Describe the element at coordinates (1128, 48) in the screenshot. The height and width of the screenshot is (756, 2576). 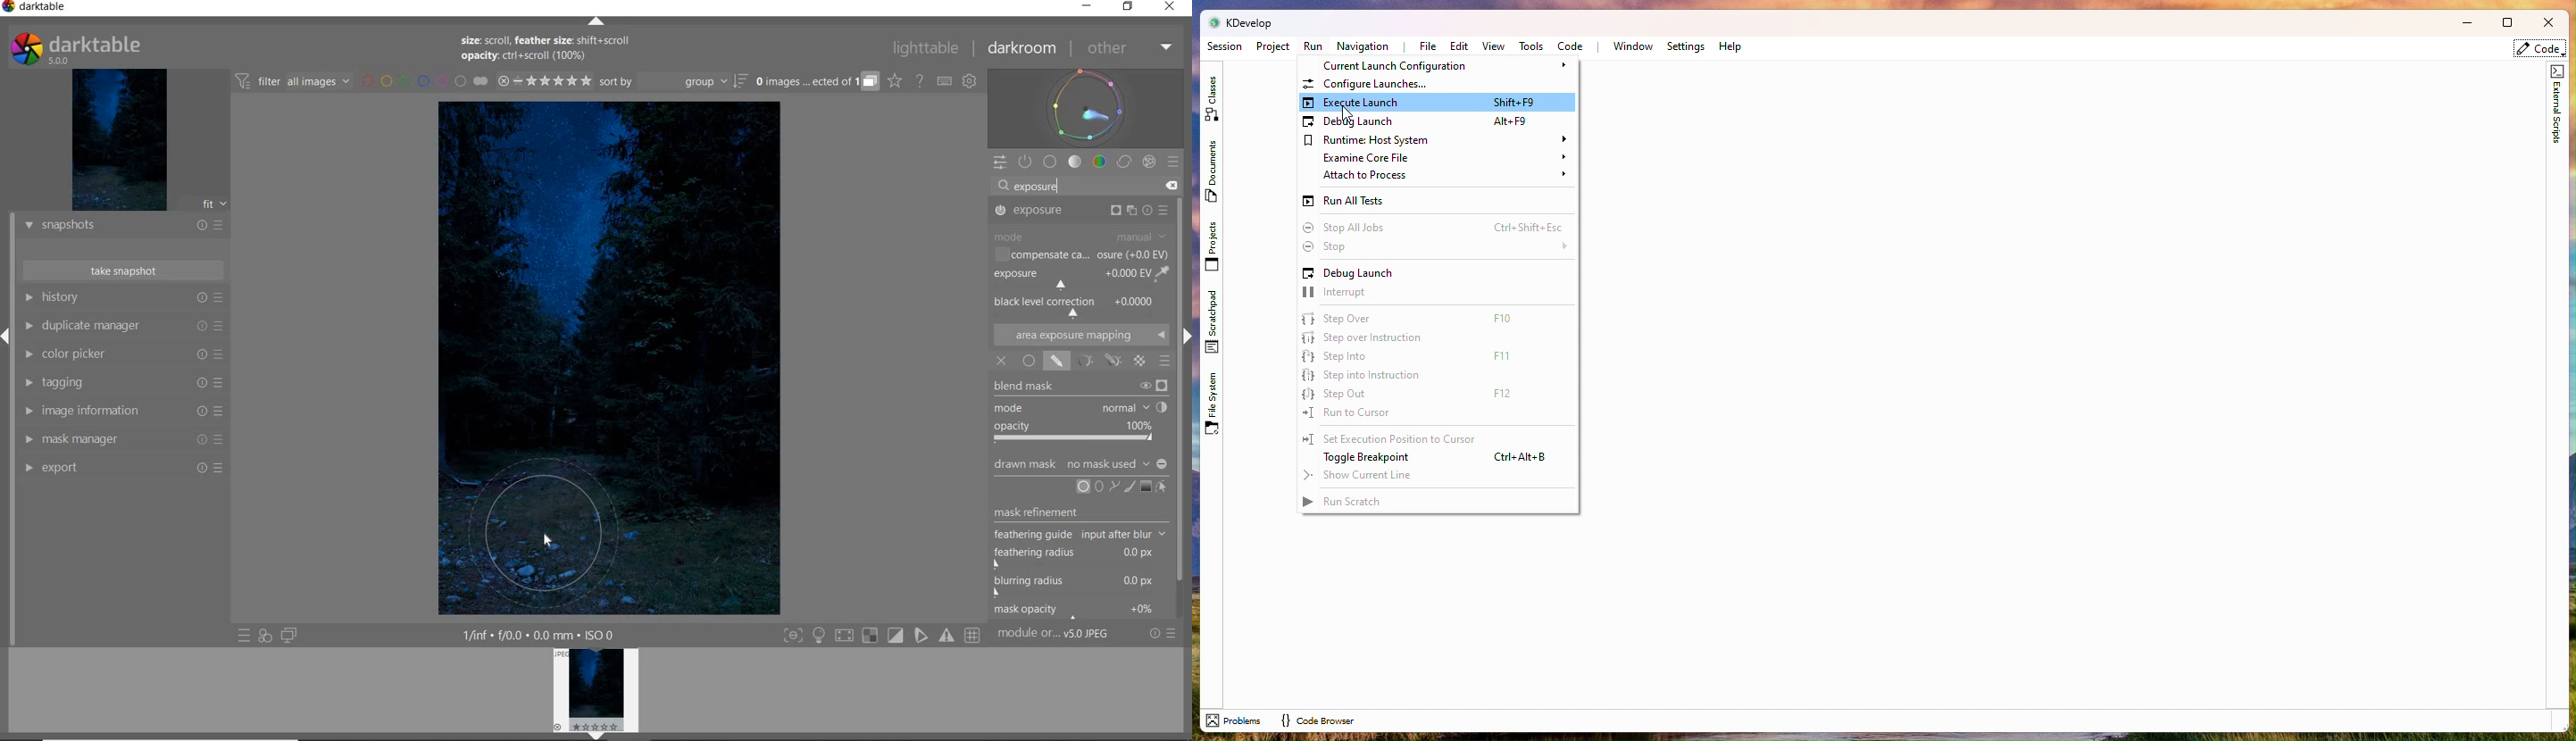
I see `OTHER` at that location.